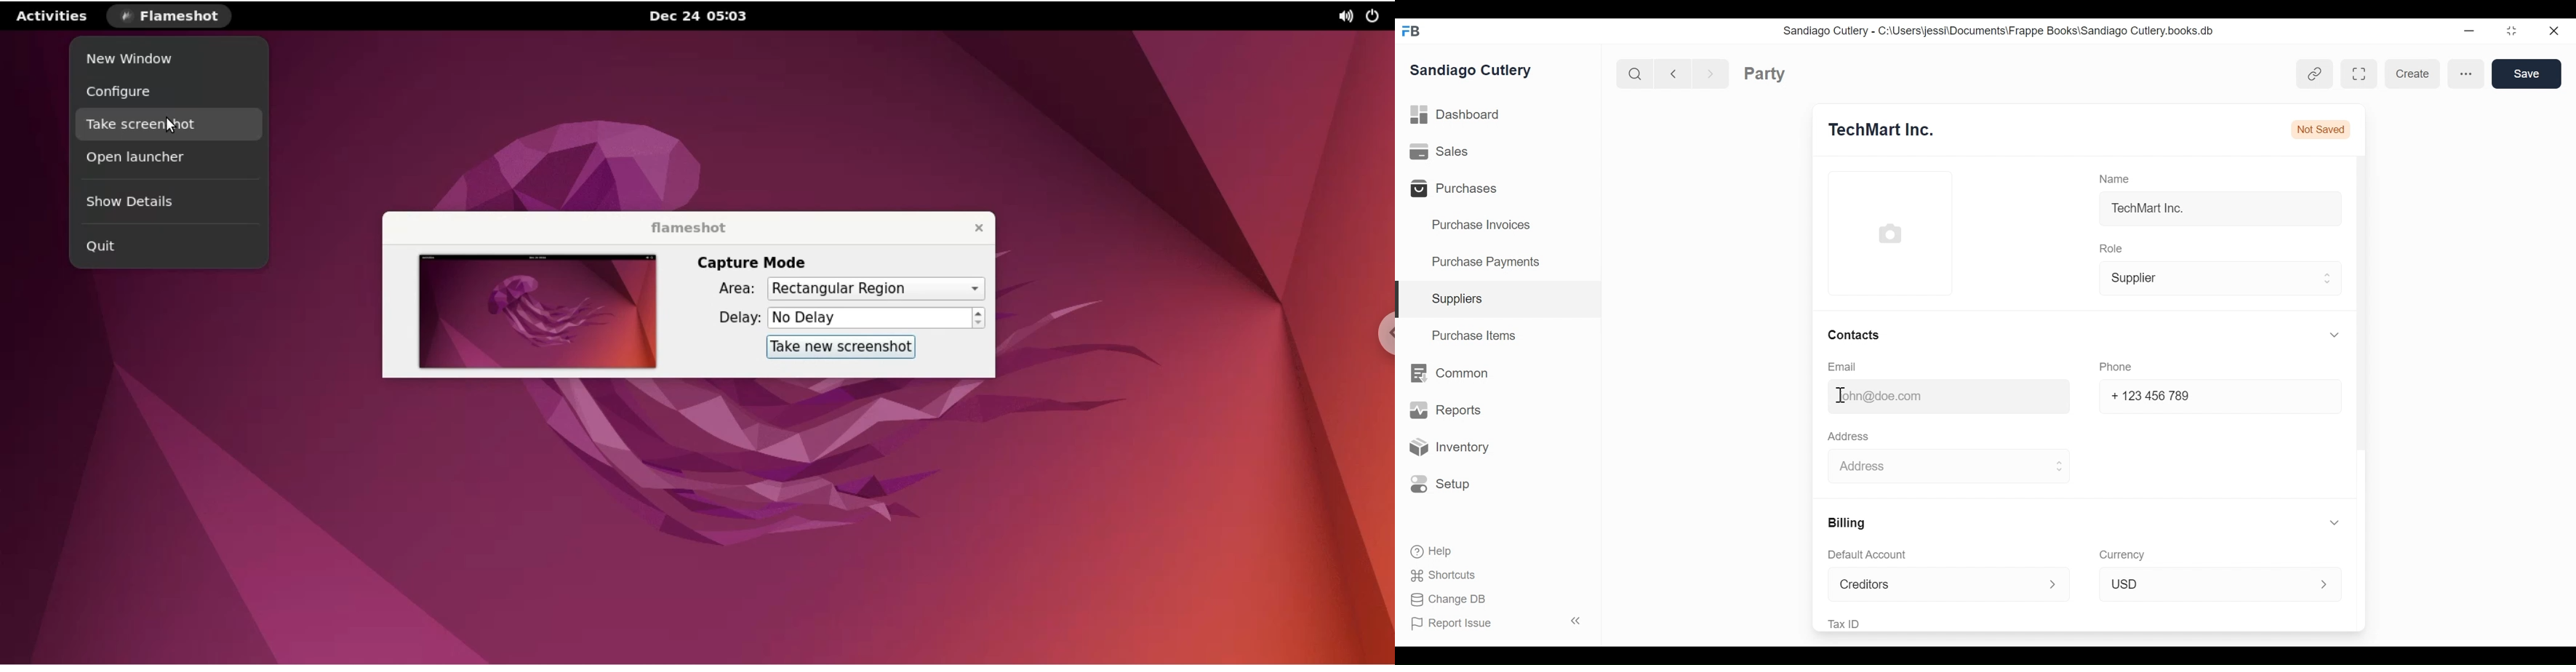 This screenshot has width=2576, height=672. I want to click on Reports, so click(1444, 409).